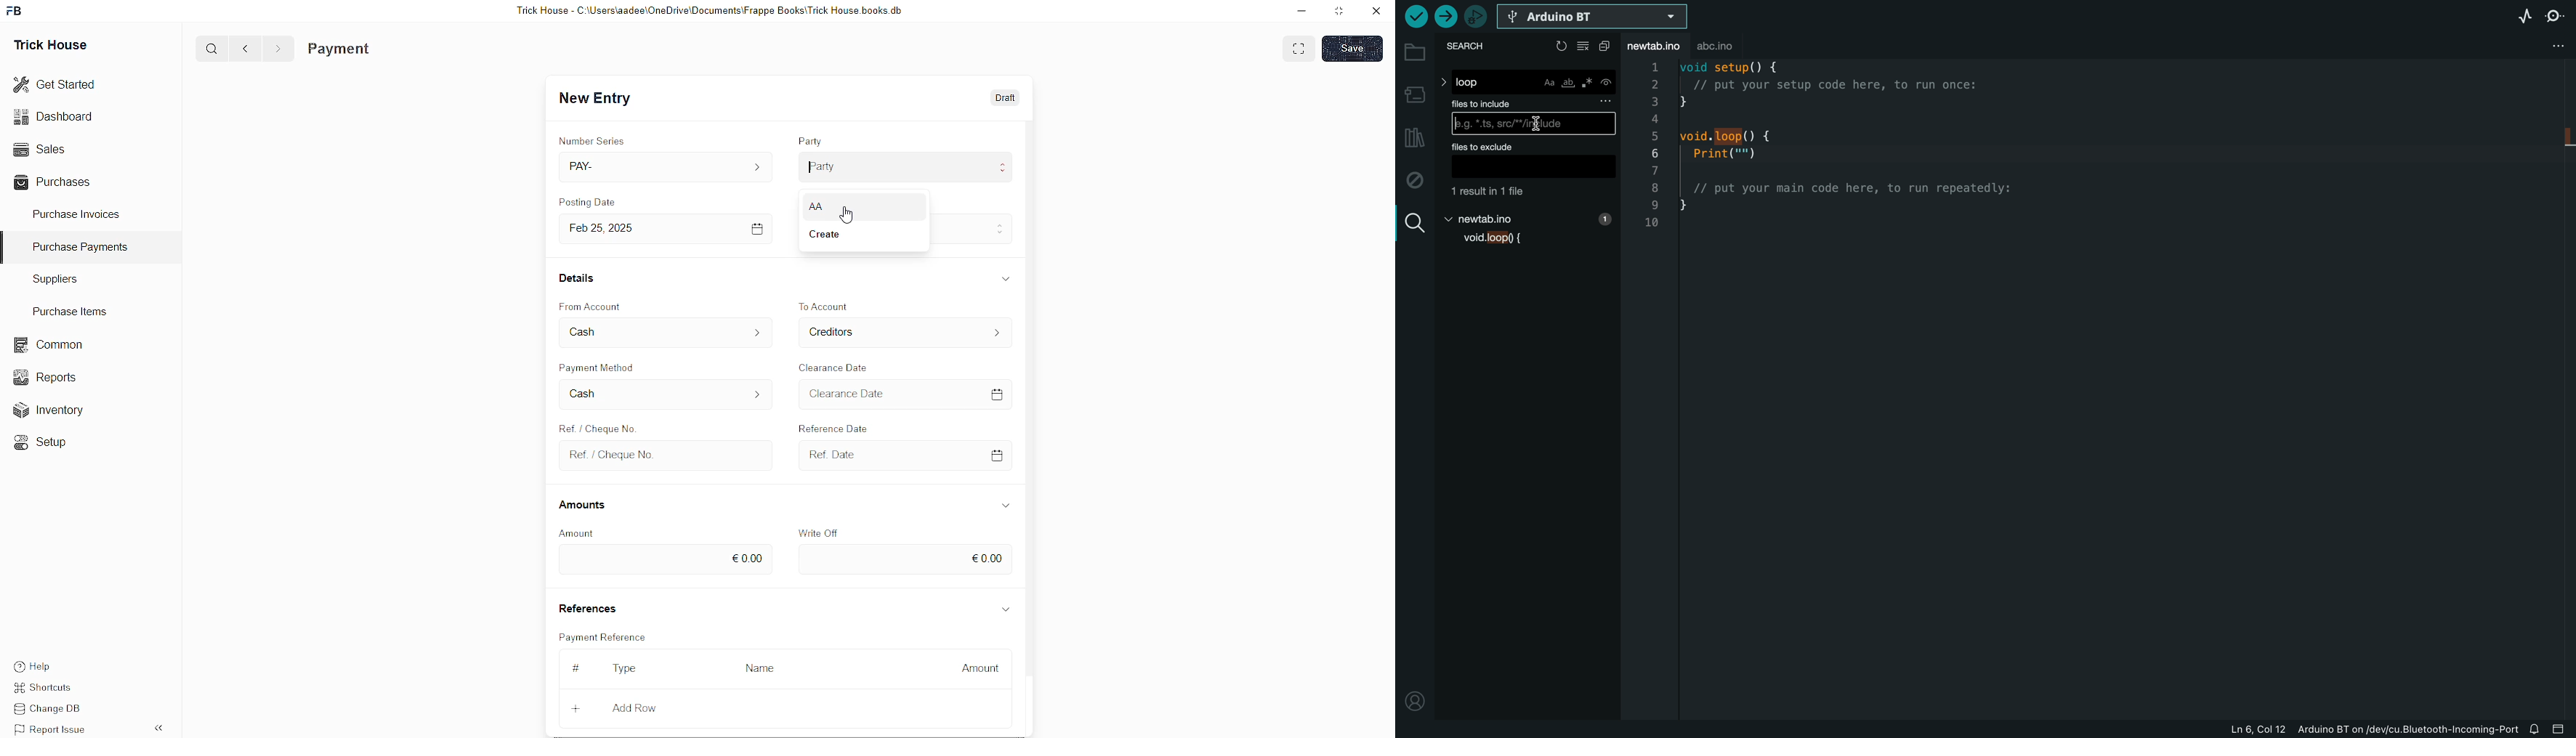  Describe the element at coordinates (854, 395) in the screenshot. I see `Clearance Date` at that location.